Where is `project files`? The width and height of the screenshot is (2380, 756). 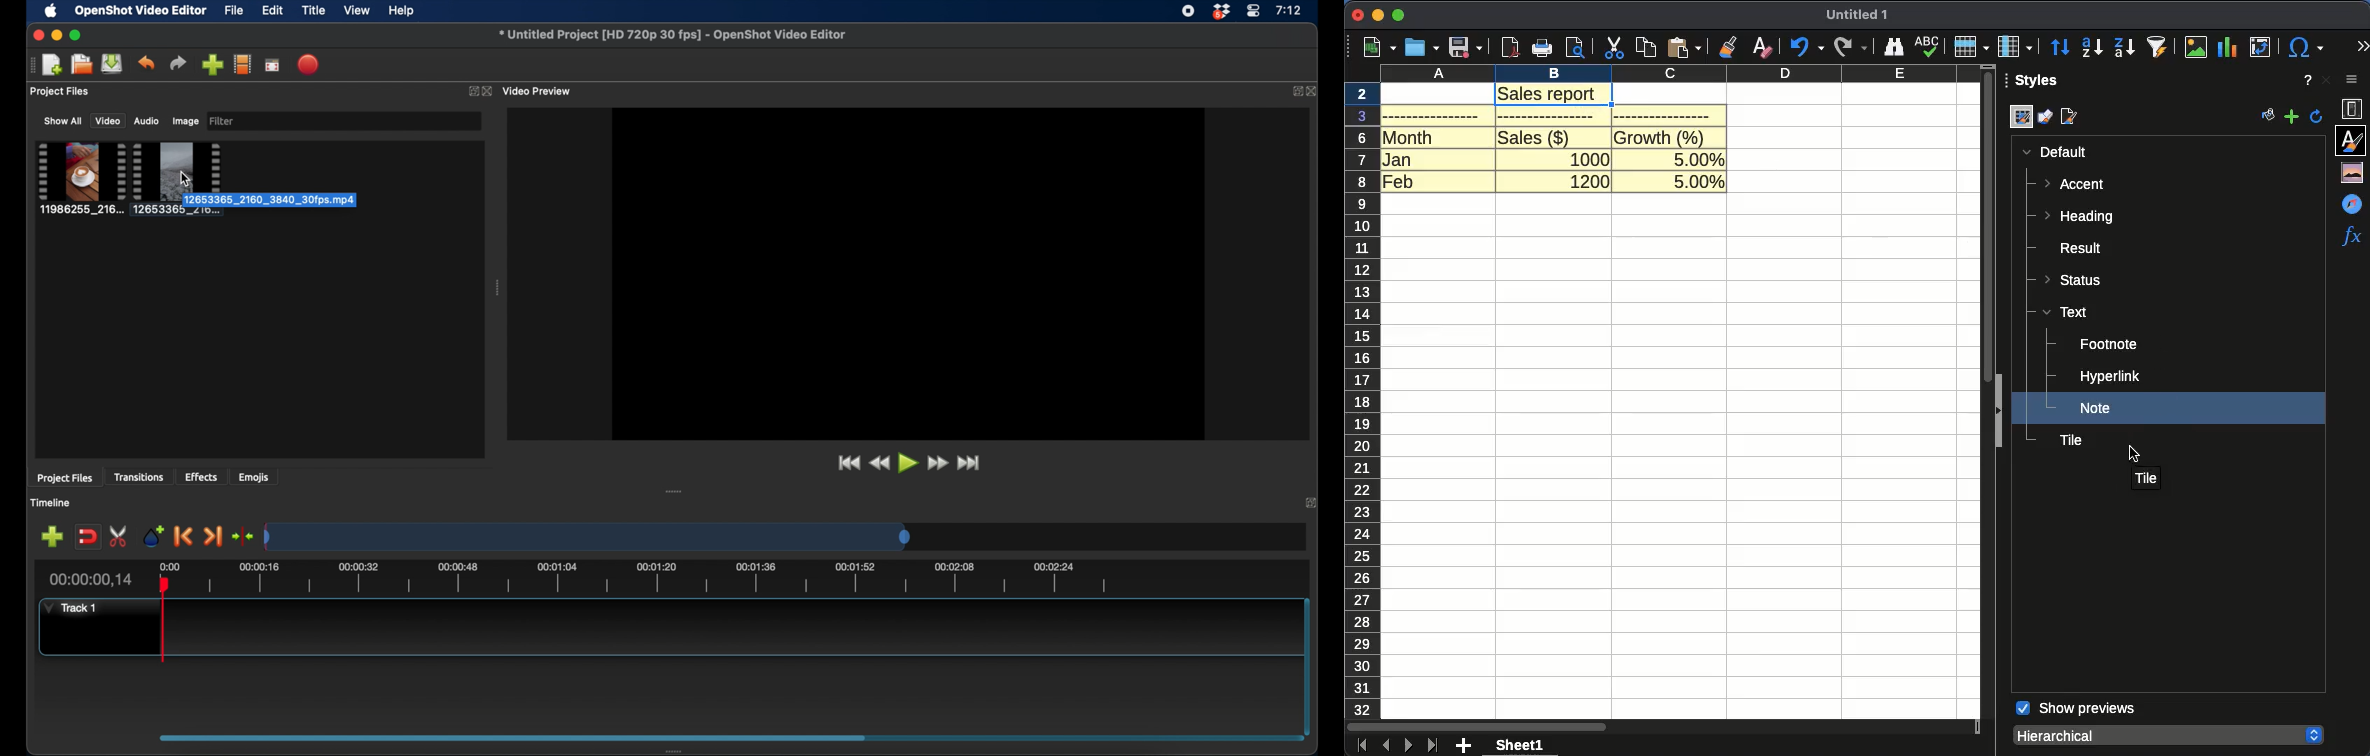 project files is located at coordinates (59, 92).